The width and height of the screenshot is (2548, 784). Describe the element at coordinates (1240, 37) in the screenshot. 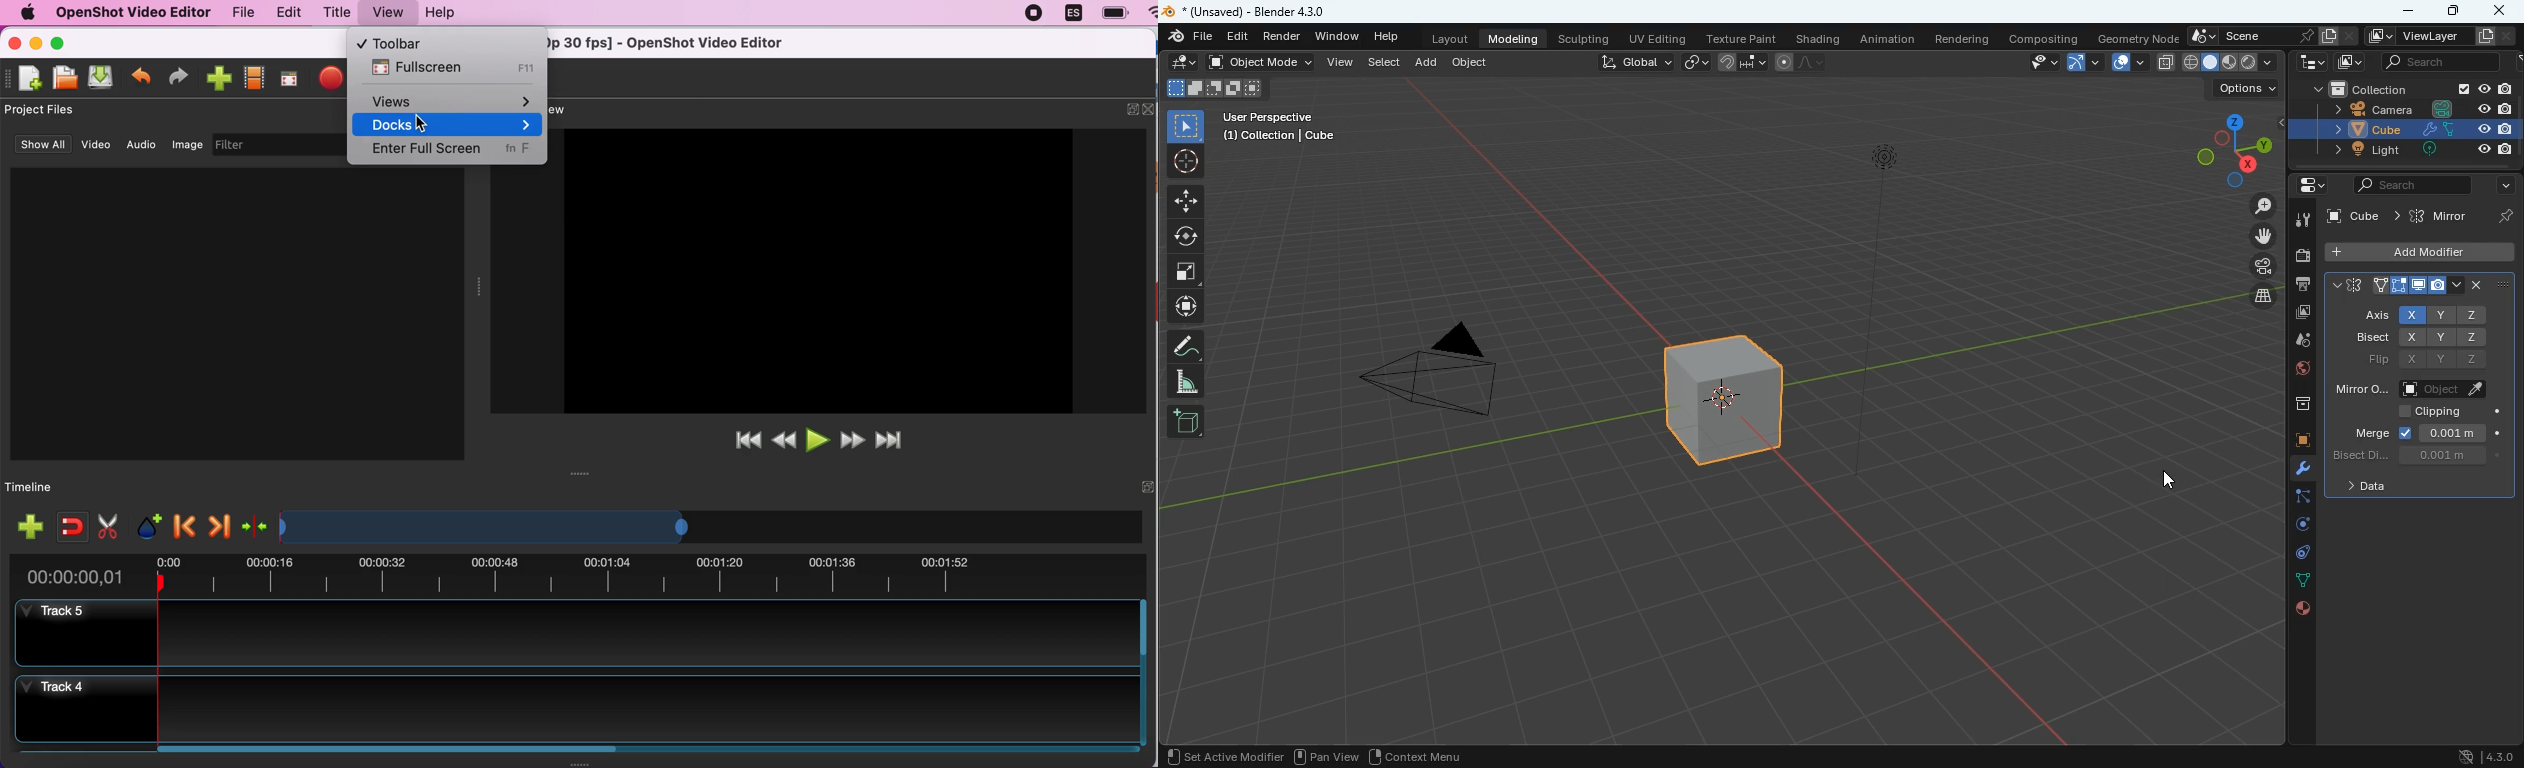

I see `edit` at that location.